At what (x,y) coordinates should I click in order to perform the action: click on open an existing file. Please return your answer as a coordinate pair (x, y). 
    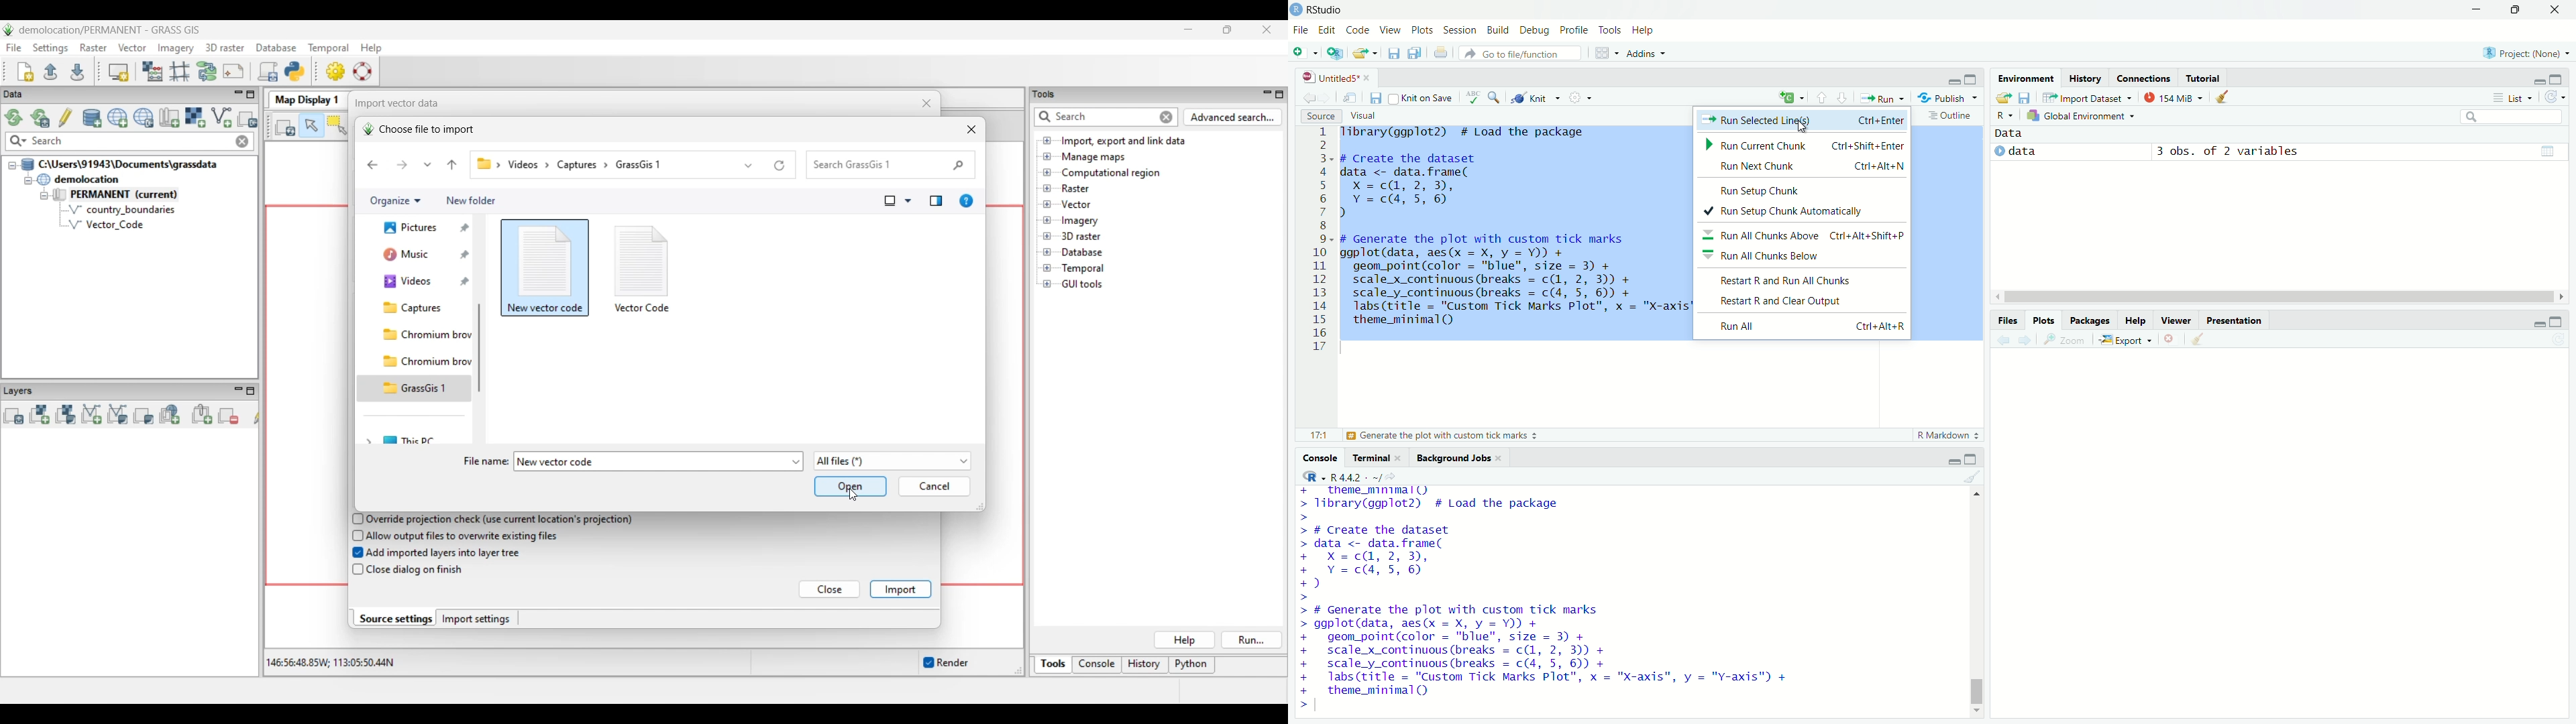
    Looking at the image, I should click on (1367, 52).